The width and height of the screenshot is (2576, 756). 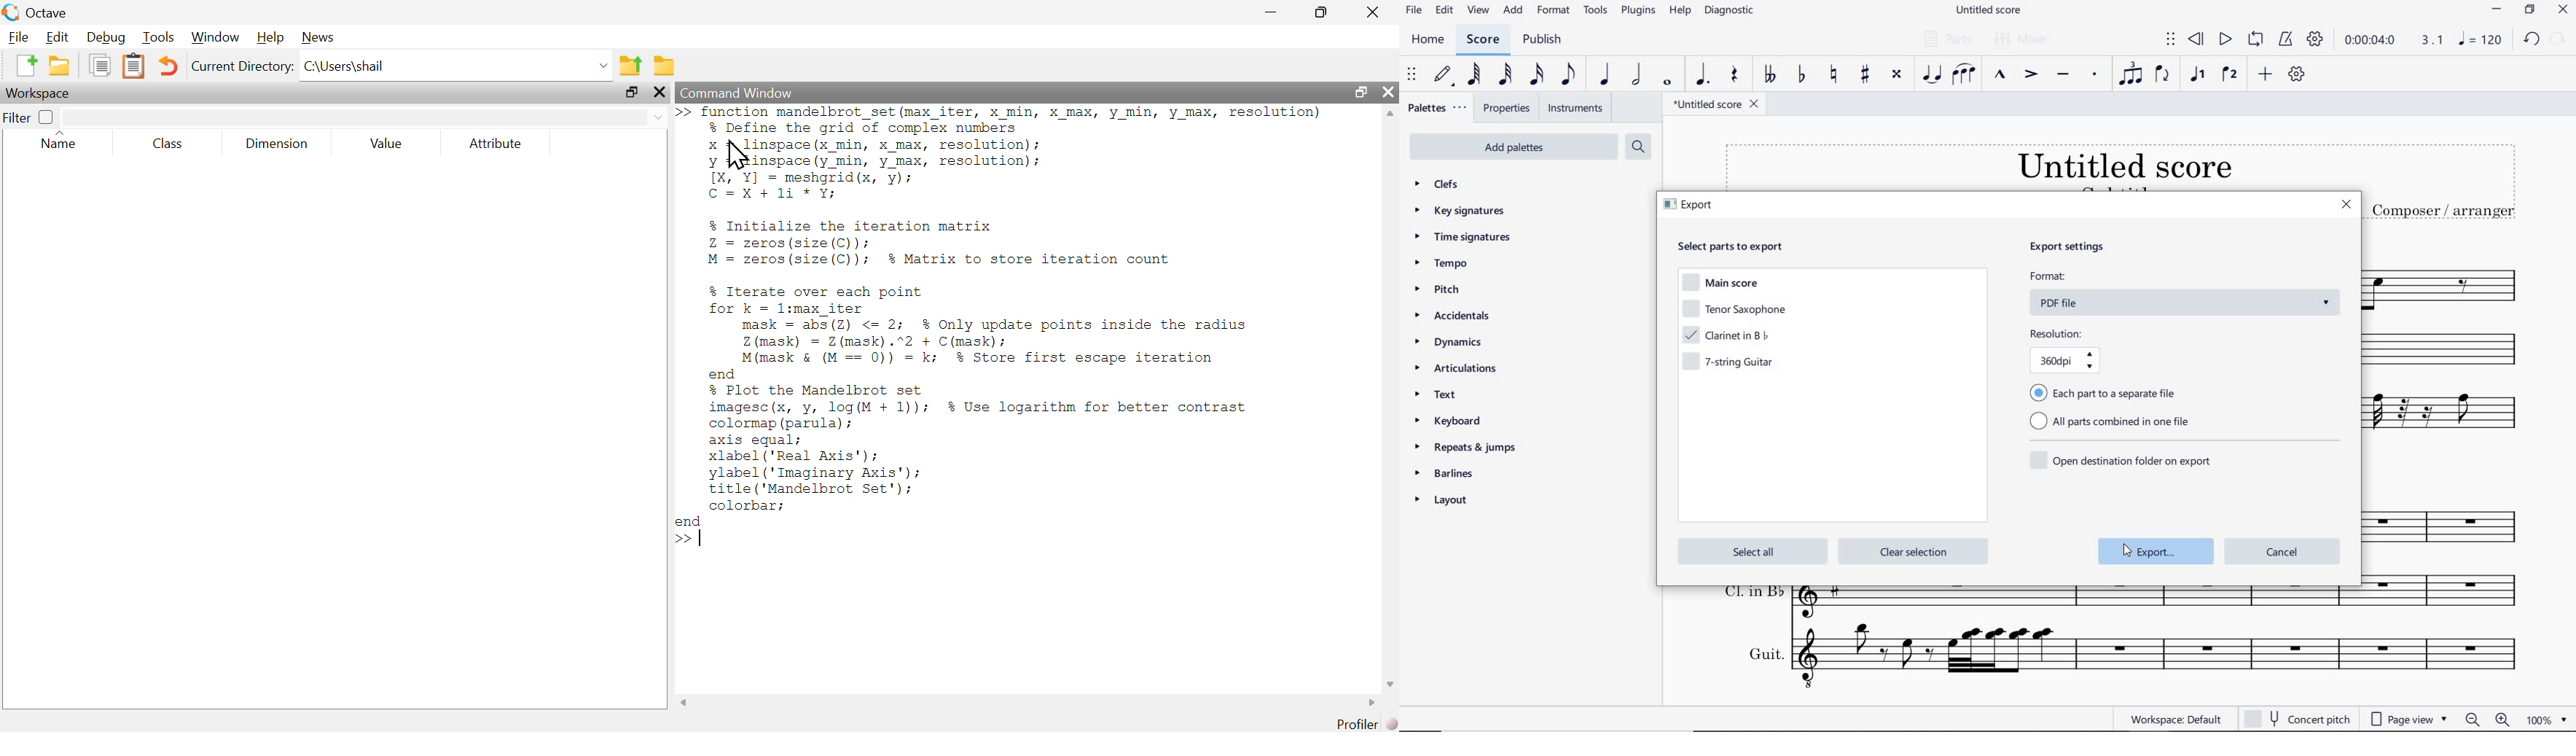 I want to click on LOOP PLAYBACK, so click(x=2255, y=41).